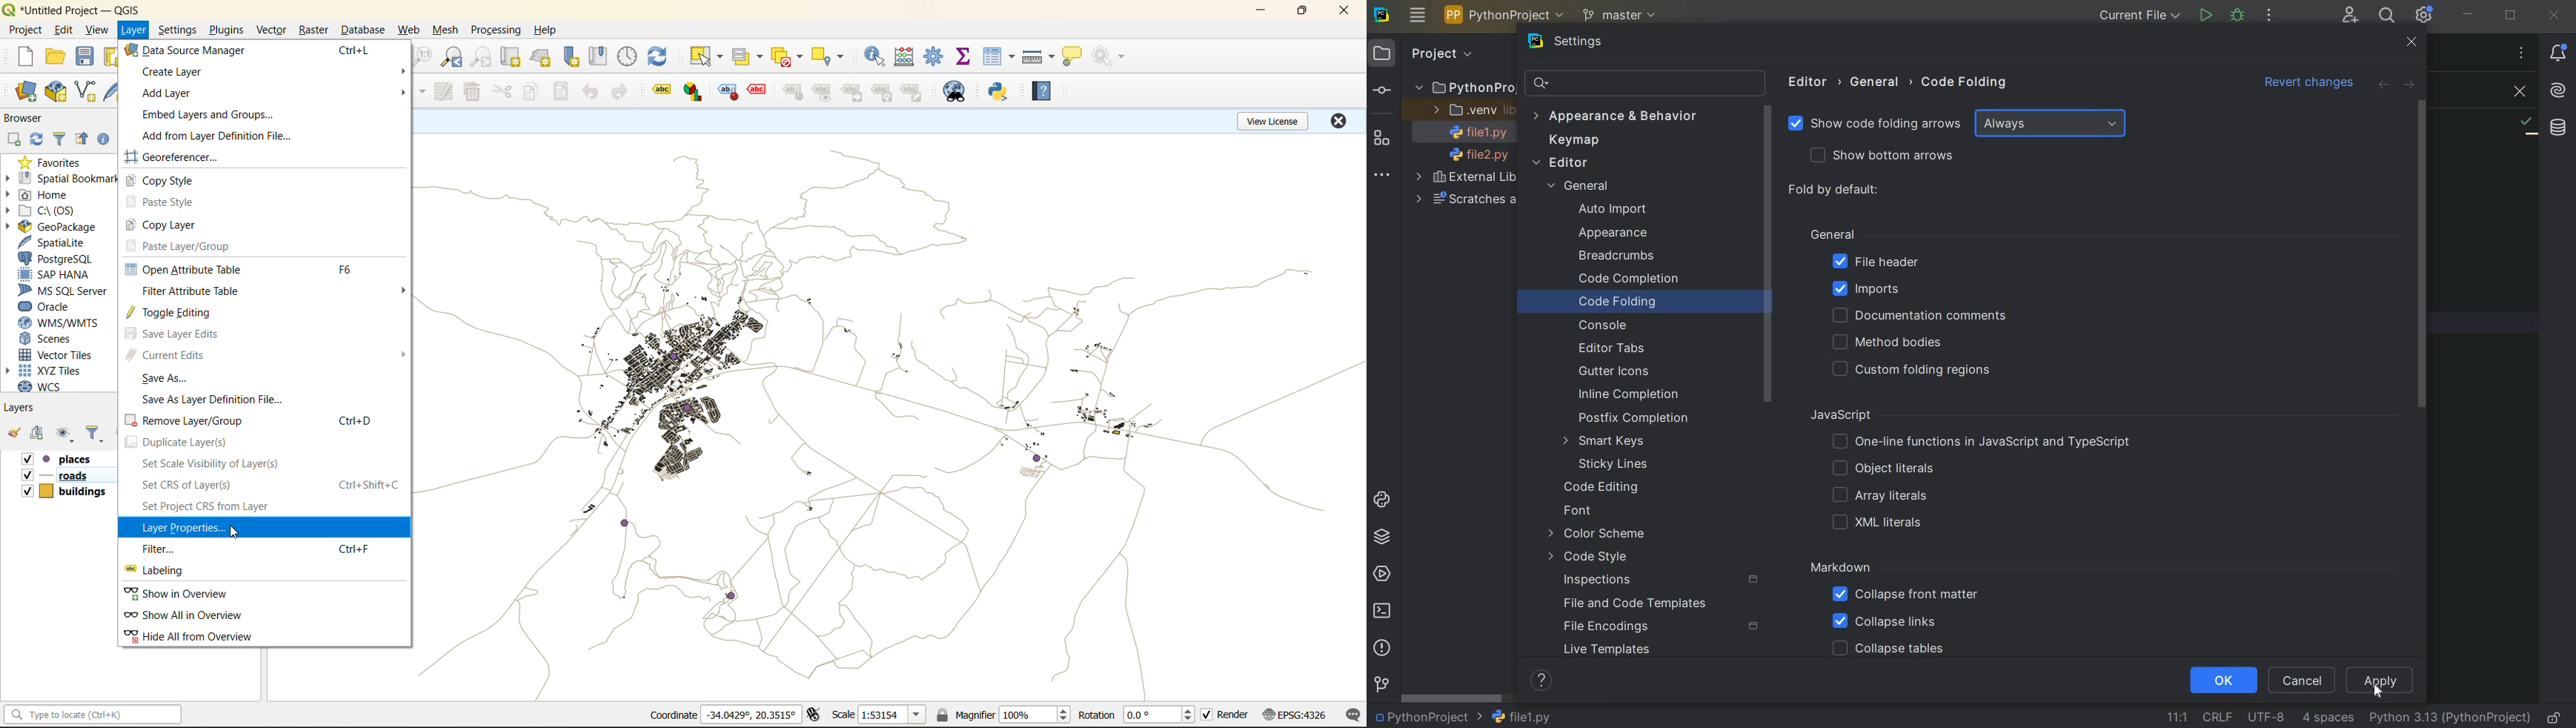 The image size is (2576, 728). What do you see at coordinates (1888, 649) in the screenshot?
I see `COLLAPSE TABLES` at bounding box center [1888, 649].